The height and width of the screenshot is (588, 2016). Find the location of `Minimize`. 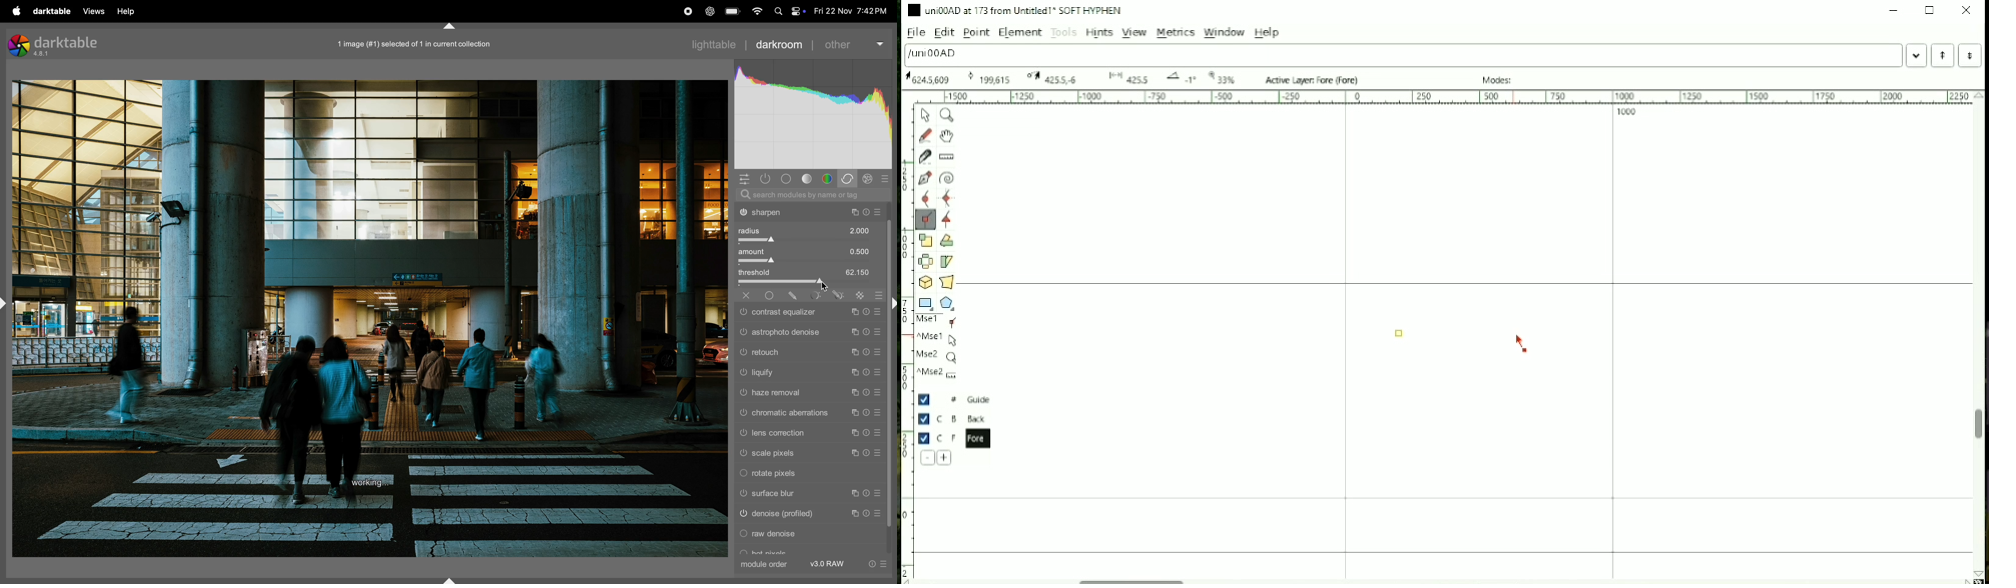

Minimize is located at coordinates (1892, 10).